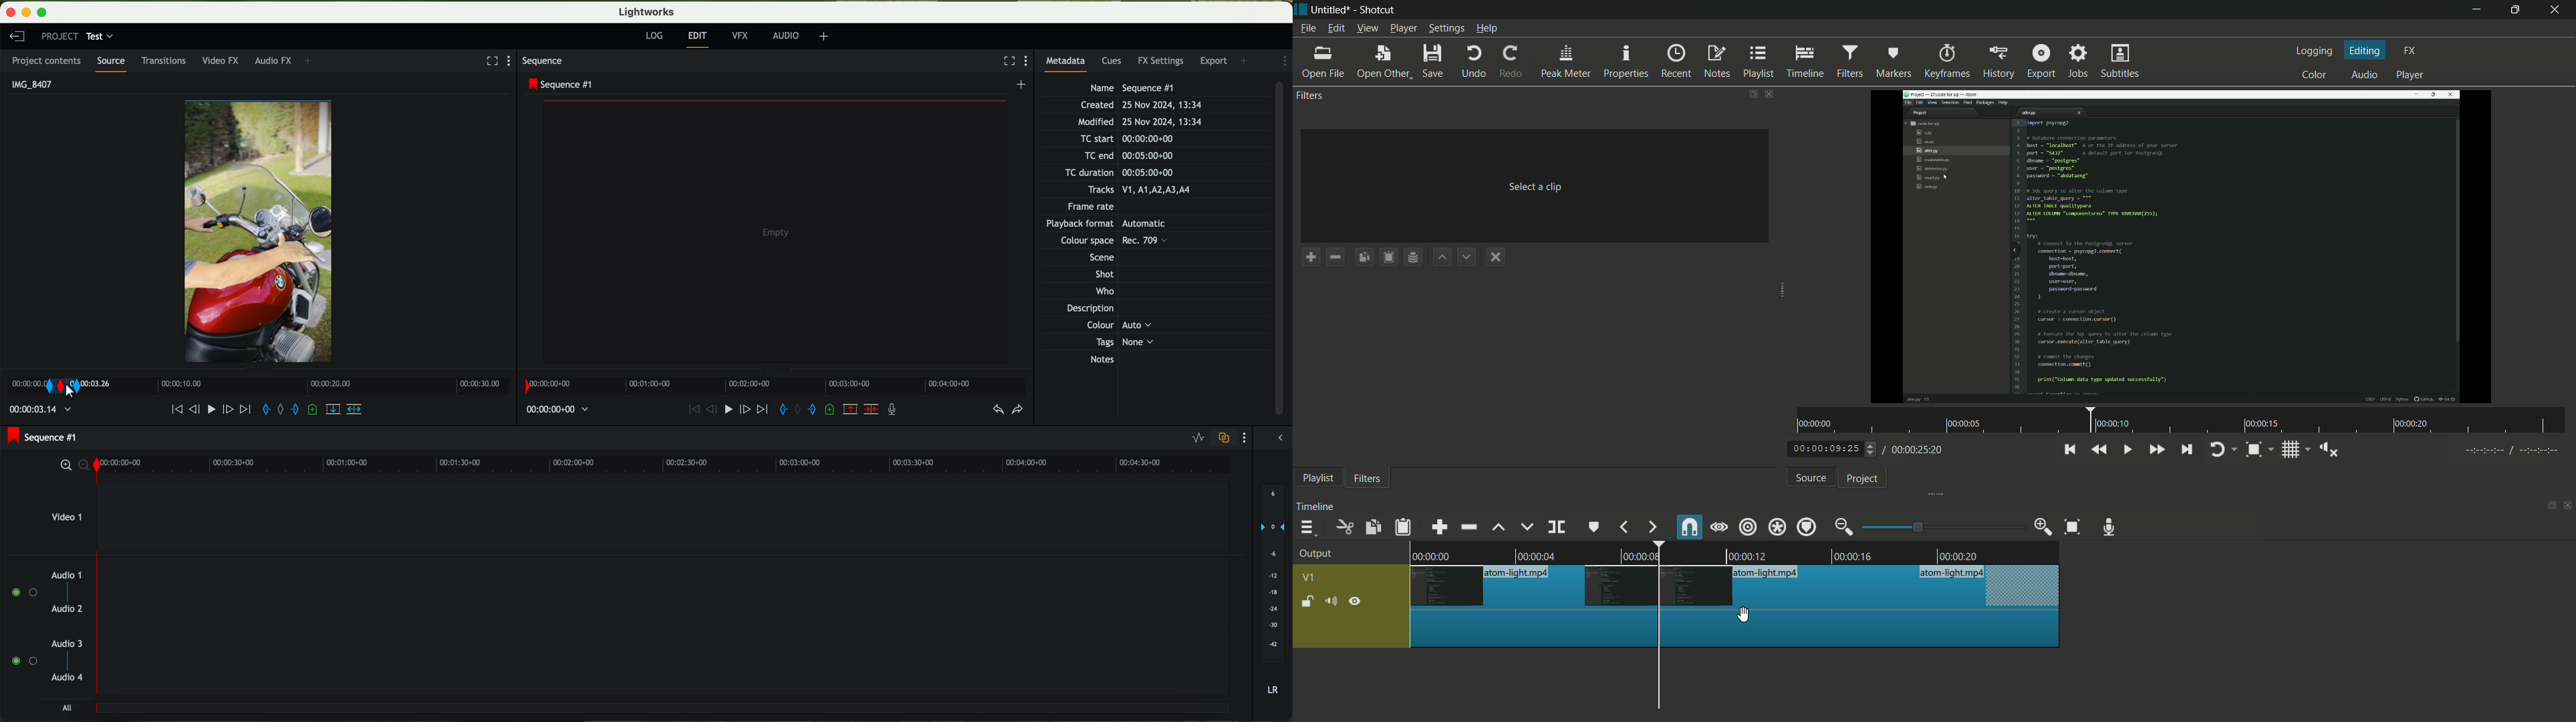  Describe the element at coordinates (1736, 630) in the screenshot. I see `` at that location.